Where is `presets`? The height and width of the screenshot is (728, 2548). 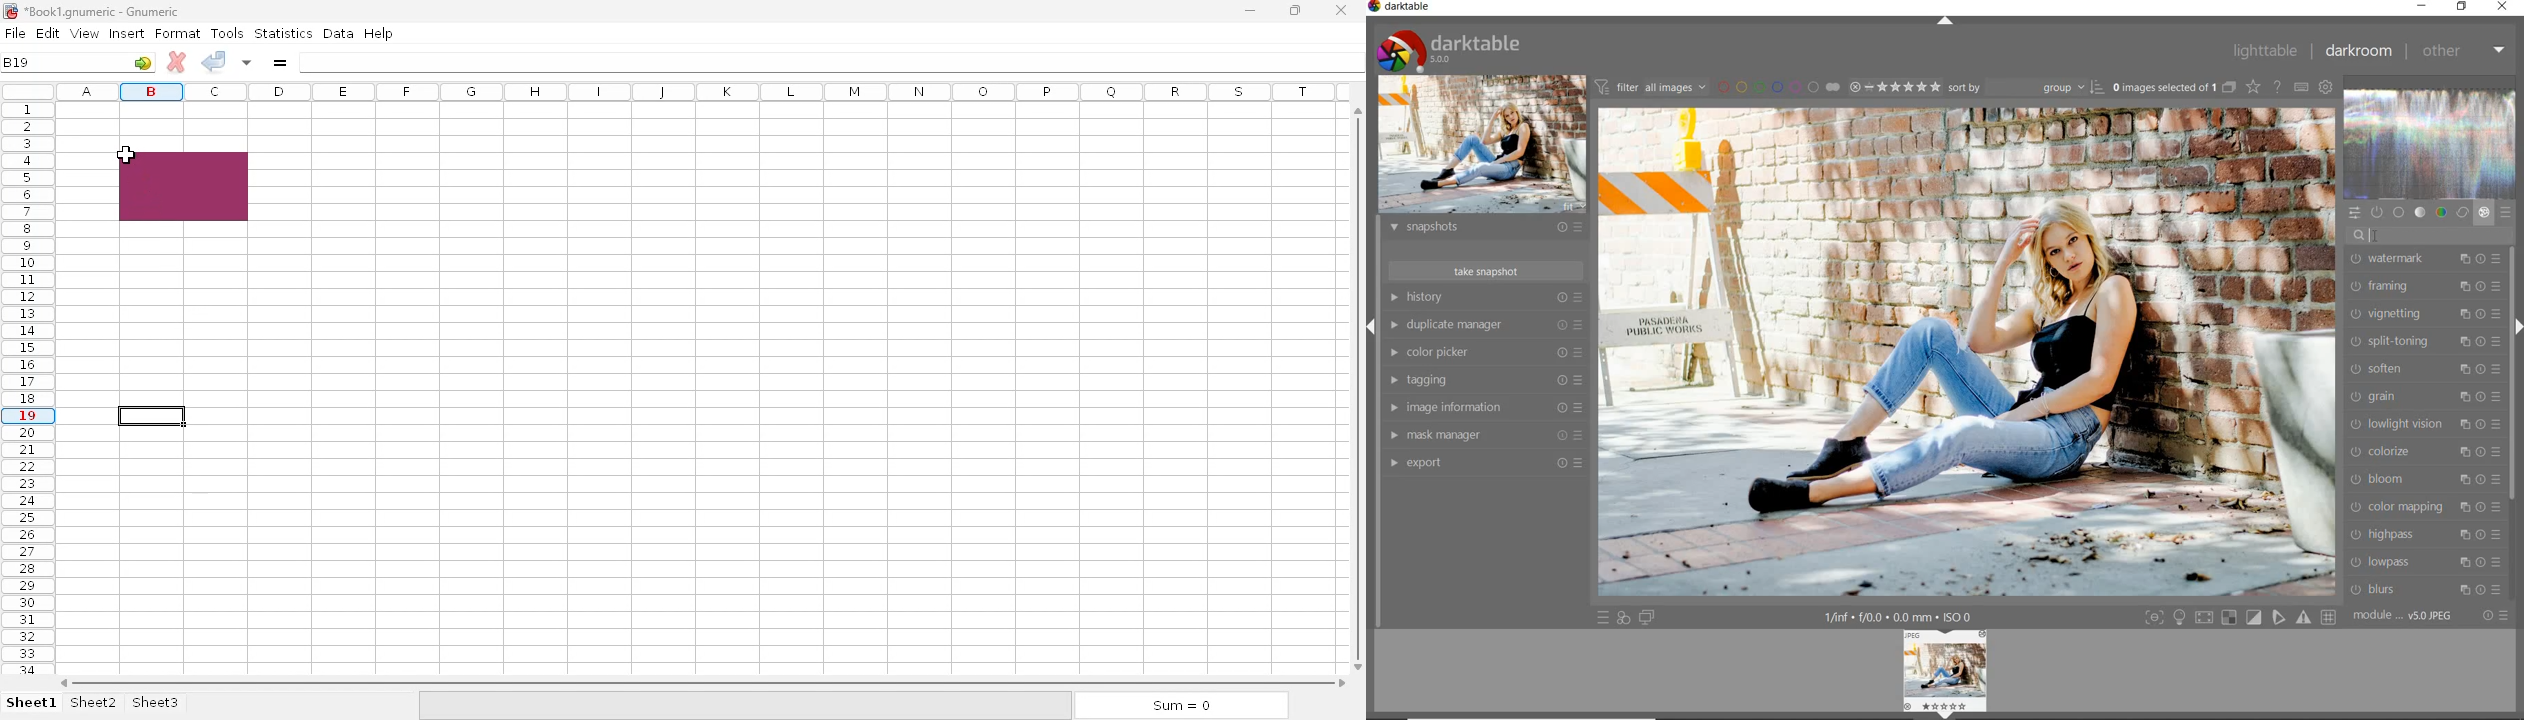
presets is located at coordinates (2507, 214).